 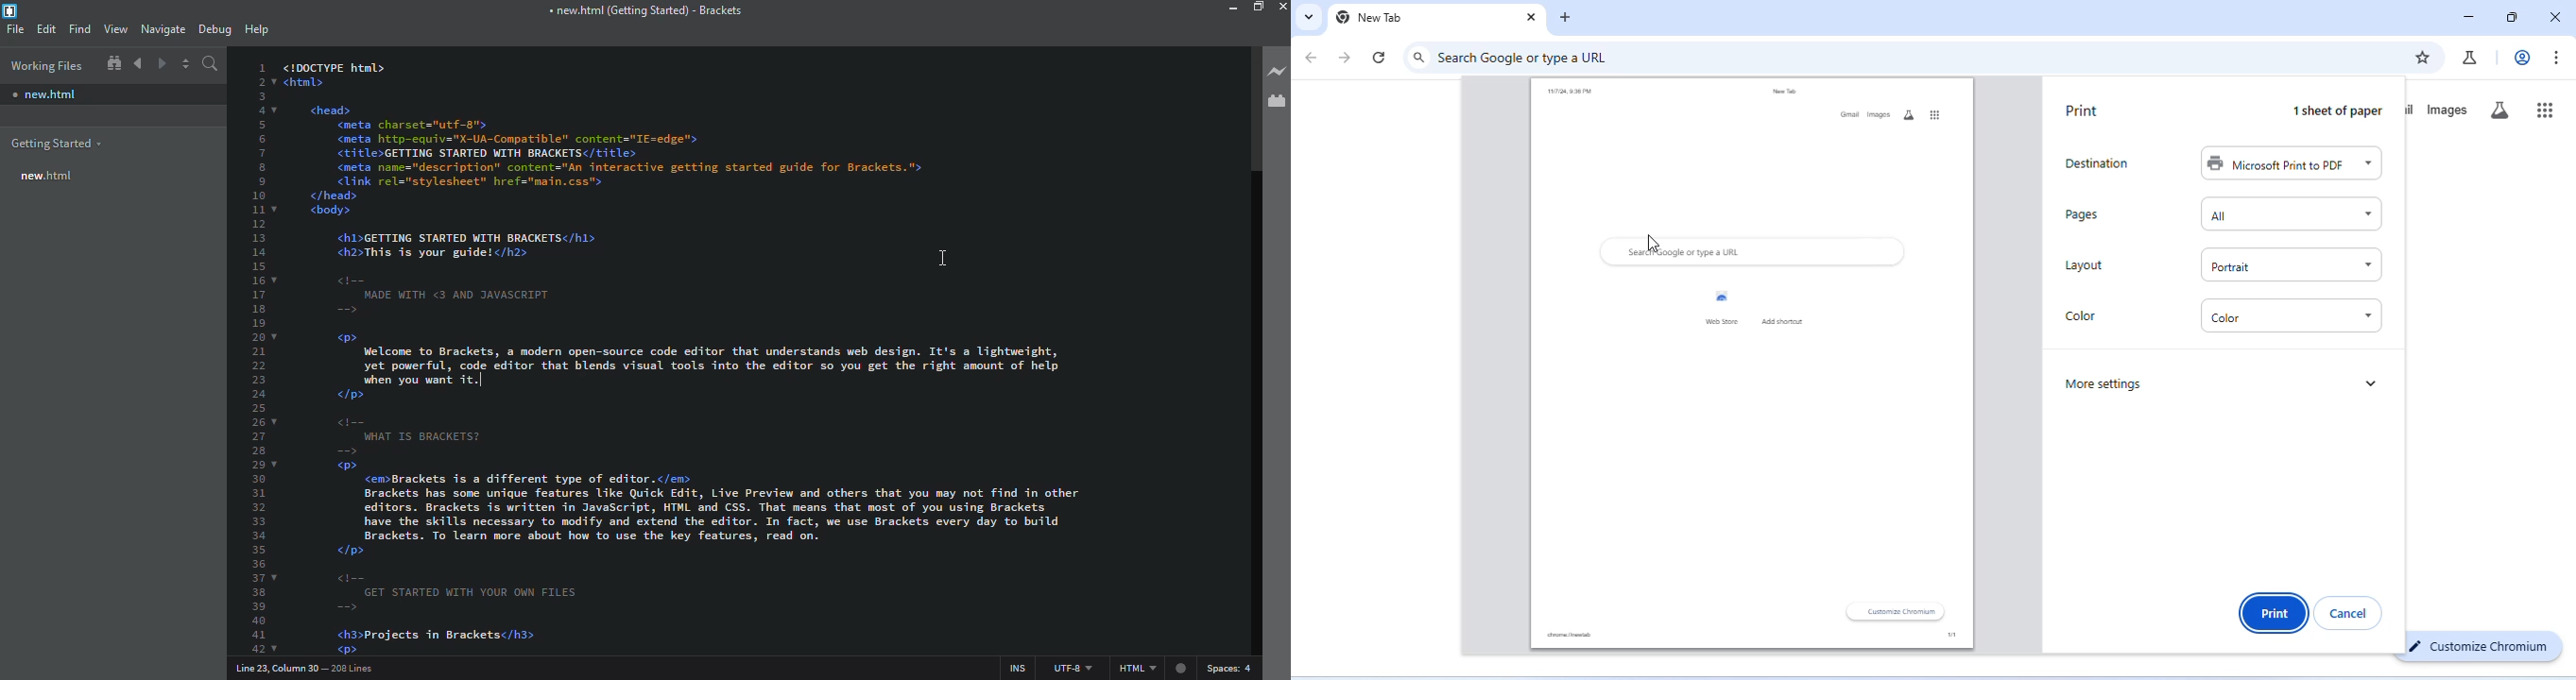 I want to click on debug, so click(x=215, y=28).